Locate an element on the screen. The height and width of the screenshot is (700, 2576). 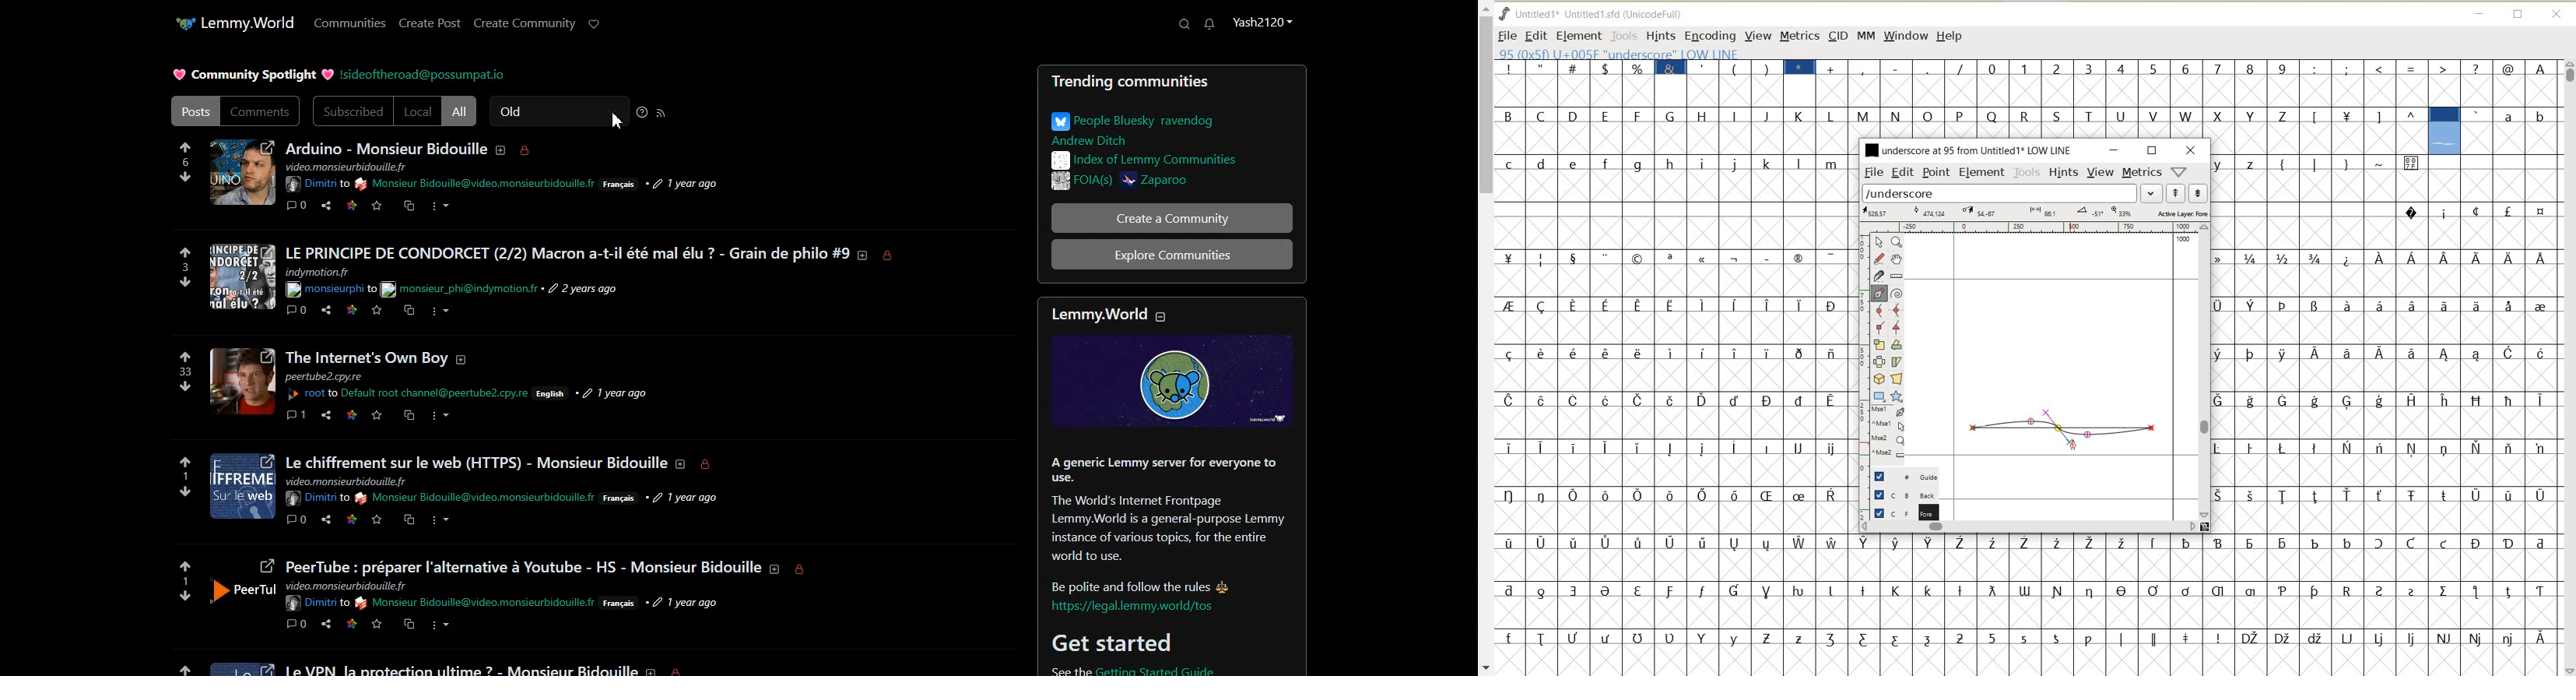
share is located at coordinates (325, 519).